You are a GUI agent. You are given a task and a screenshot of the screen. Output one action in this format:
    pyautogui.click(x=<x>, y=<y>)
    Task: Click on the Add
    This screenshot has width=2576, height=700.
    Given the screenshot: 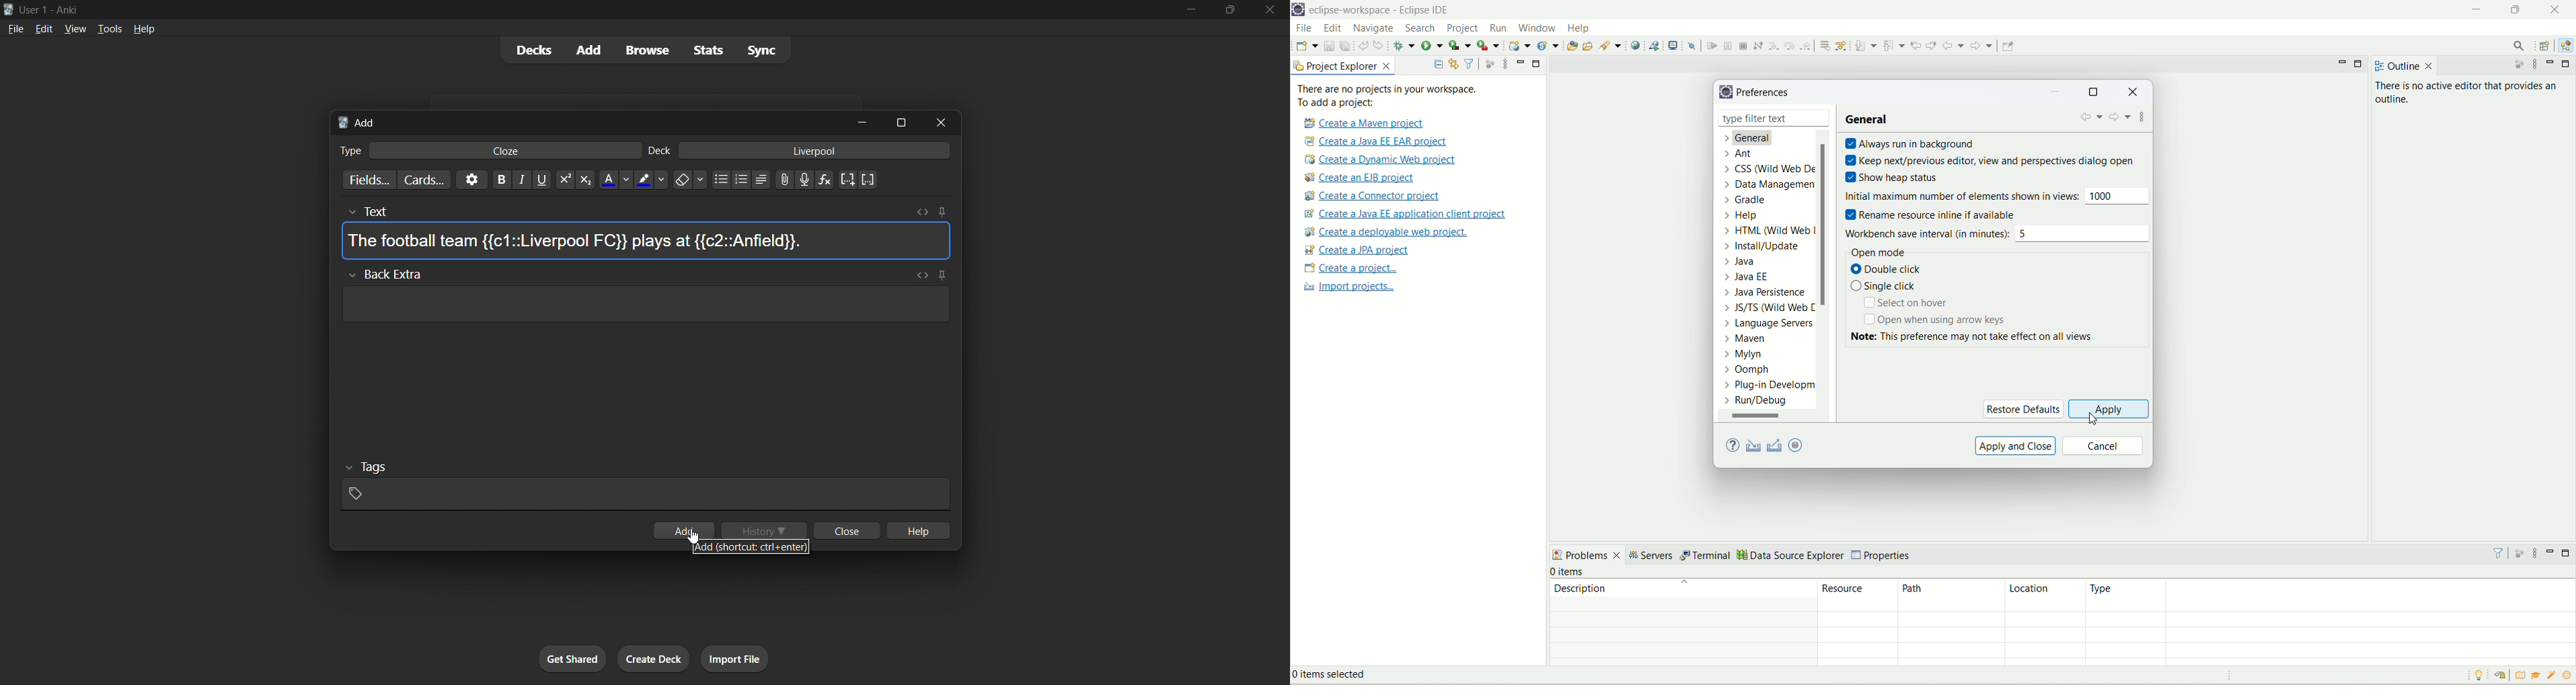 What is the action you would take?
    pyautogui.click(x=363, y=122)
    